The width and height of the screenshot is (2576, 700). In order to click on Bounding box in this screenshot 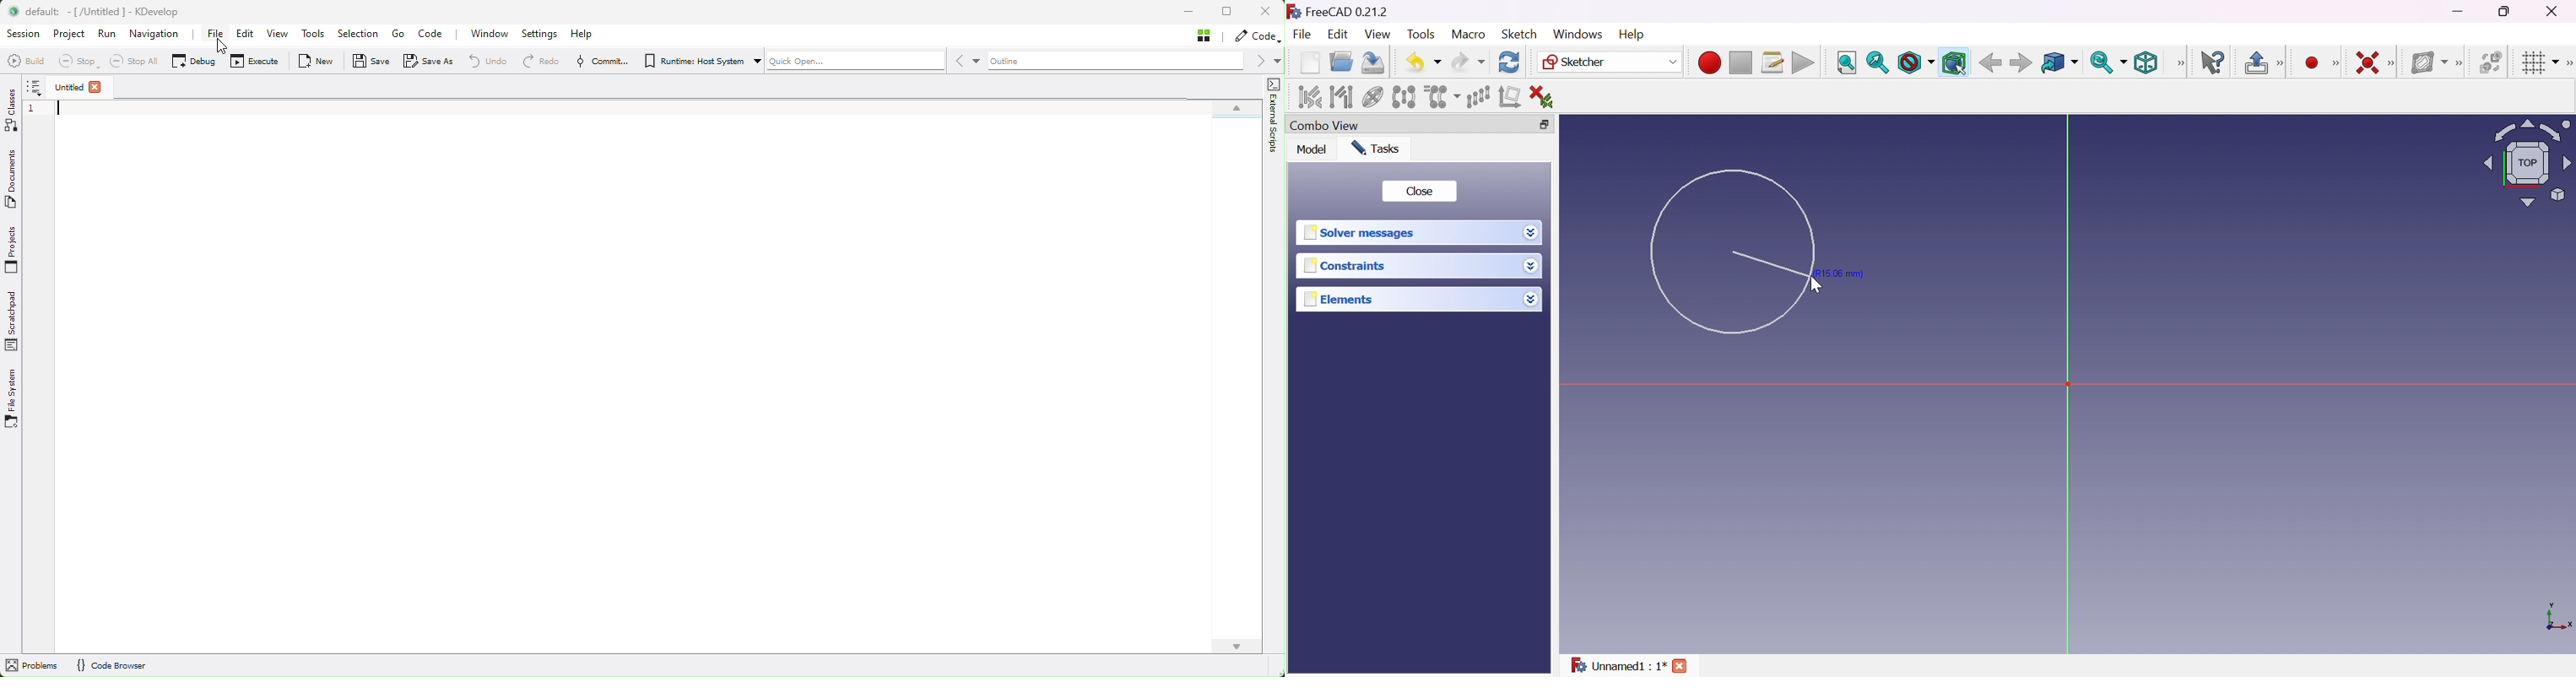, I will do `click(1955, 63)`.